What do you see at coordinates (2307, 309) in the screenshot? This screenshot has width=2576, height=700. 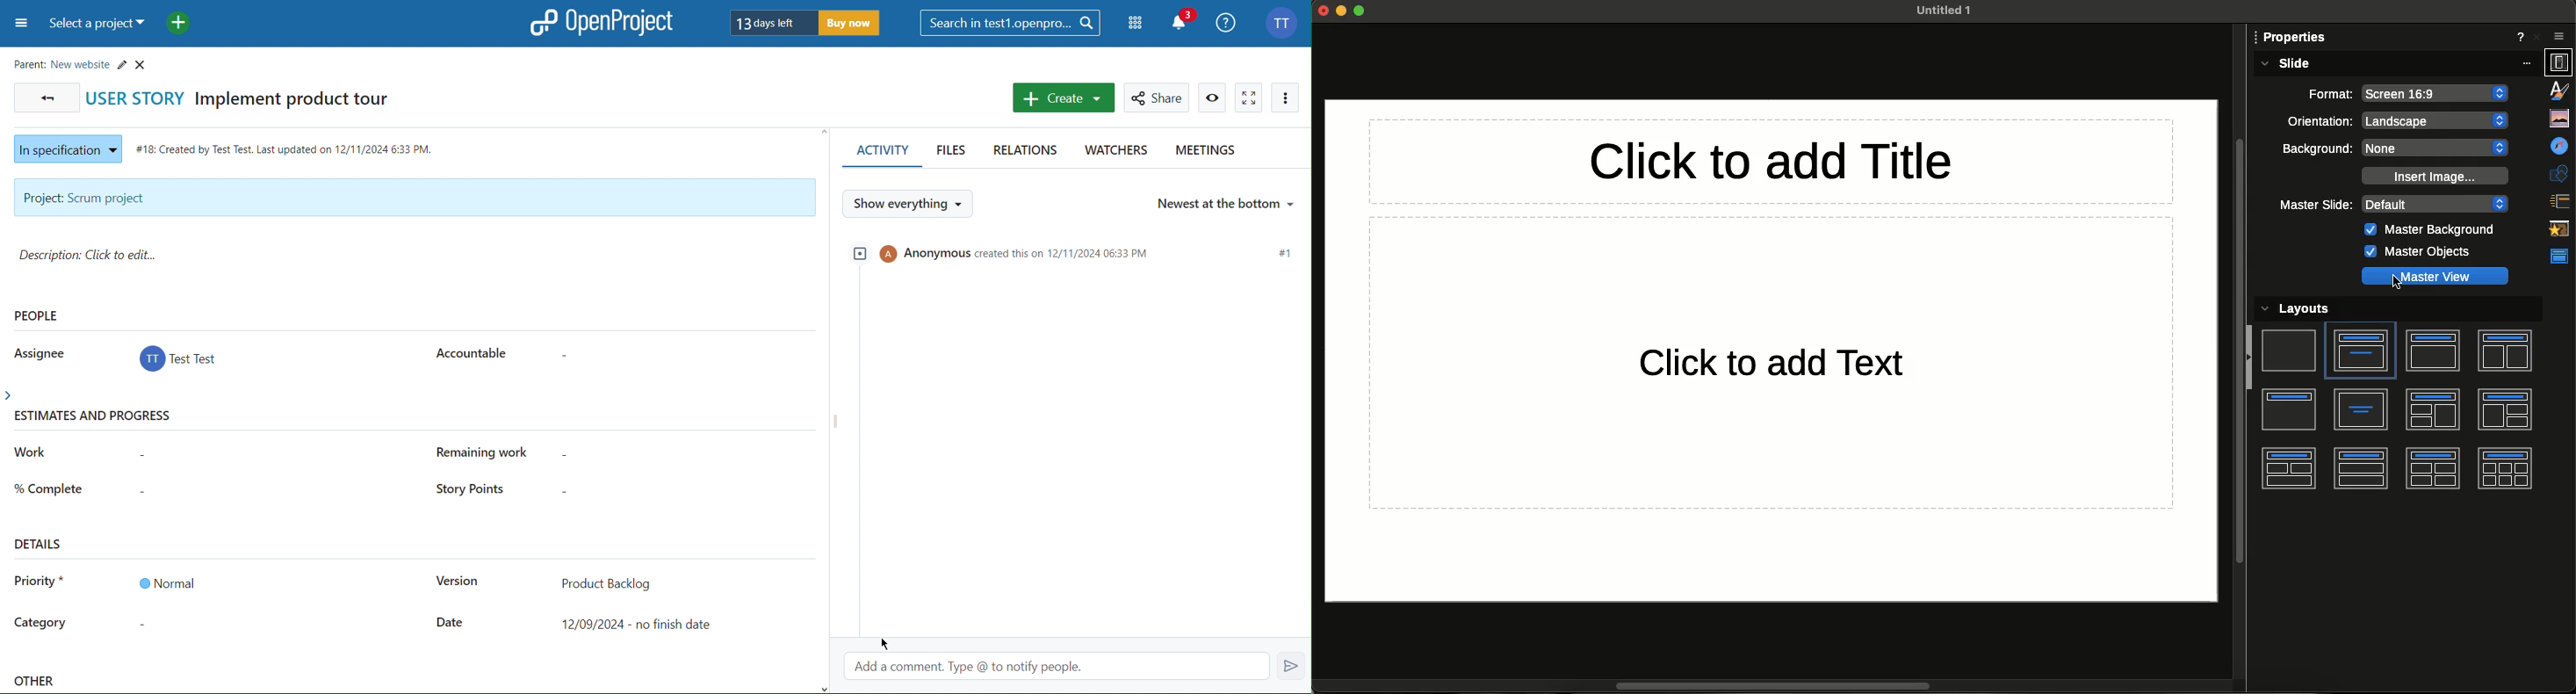 I see `Layouts` at bounding box center [2307, 309].